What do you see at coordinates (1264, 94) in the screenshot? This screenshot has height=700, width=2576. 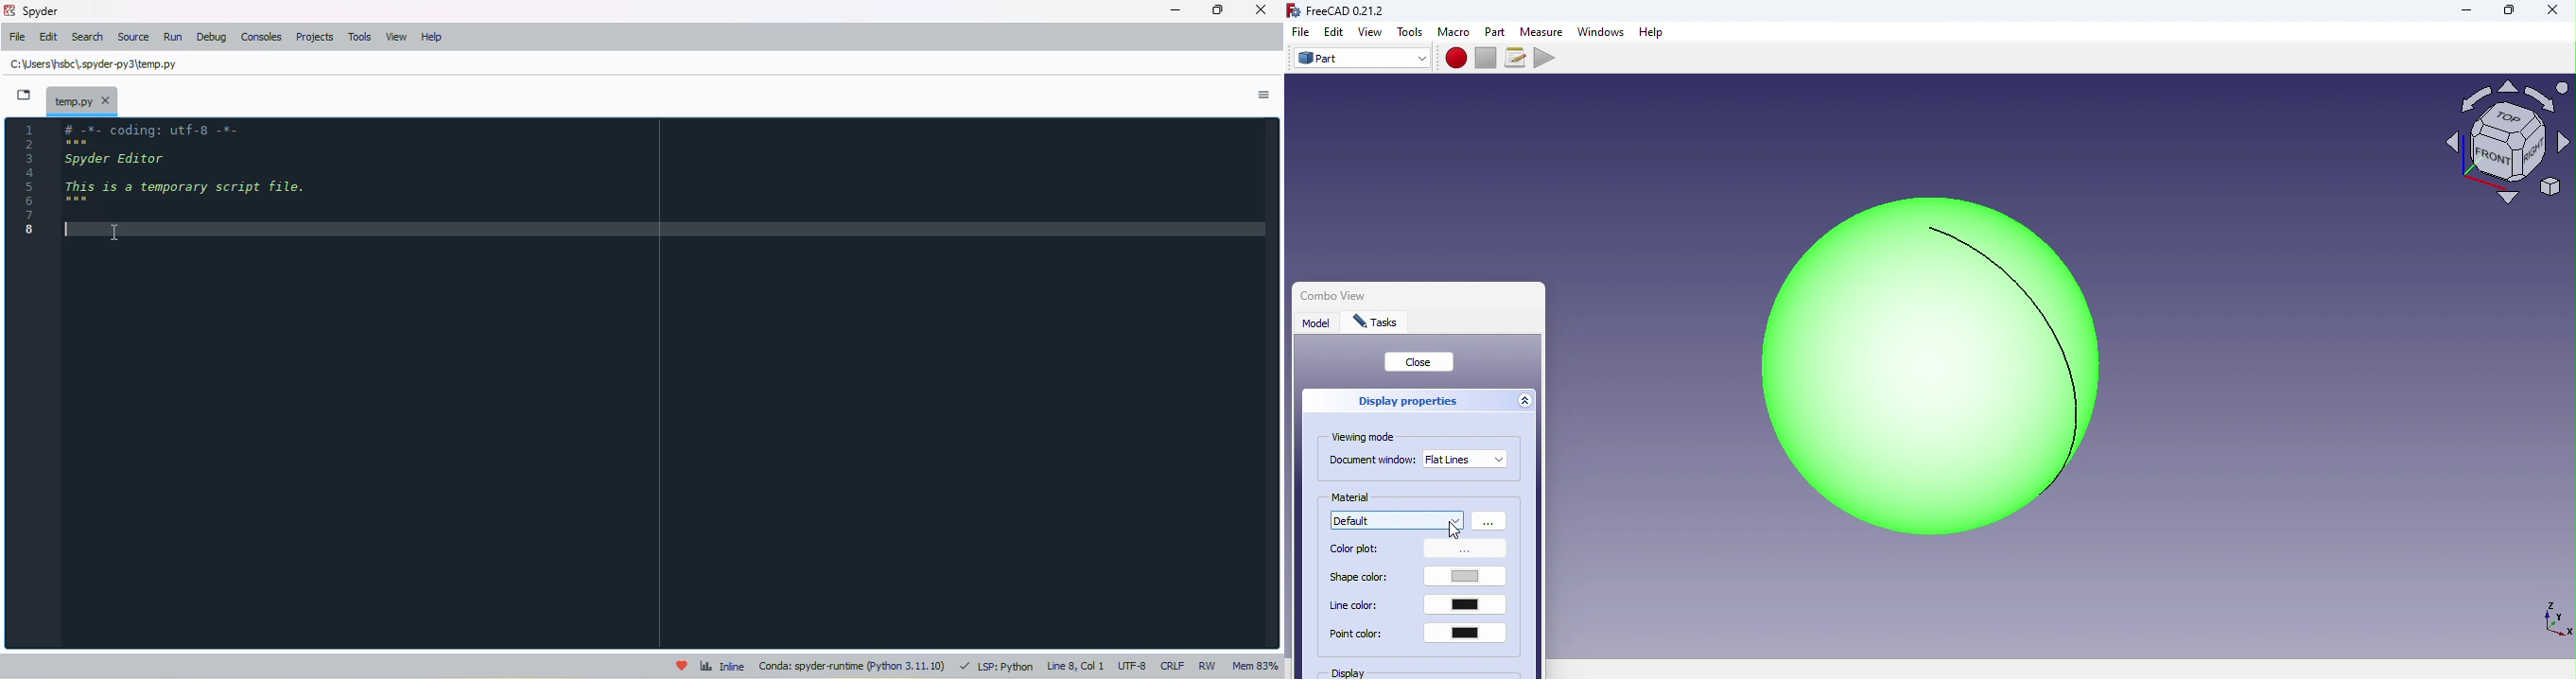 I see `options` at bounding box center [1264, 94].